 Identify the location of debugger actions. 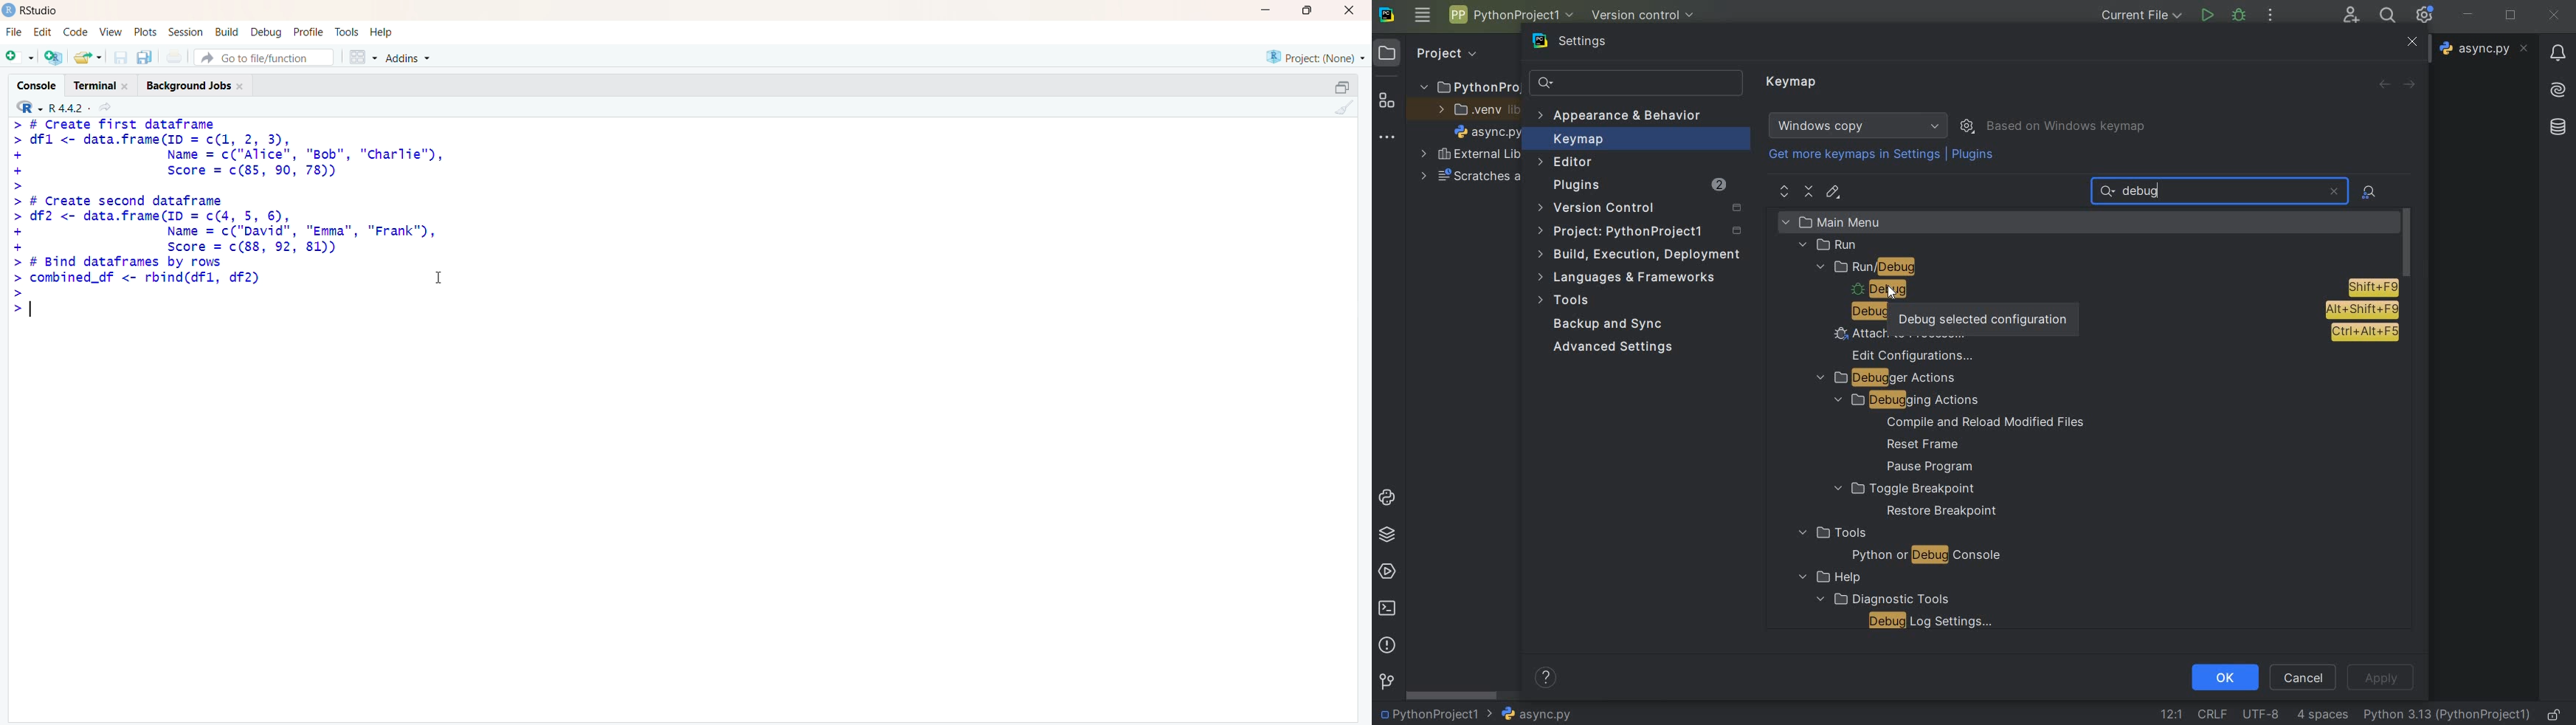
(1887, 379).